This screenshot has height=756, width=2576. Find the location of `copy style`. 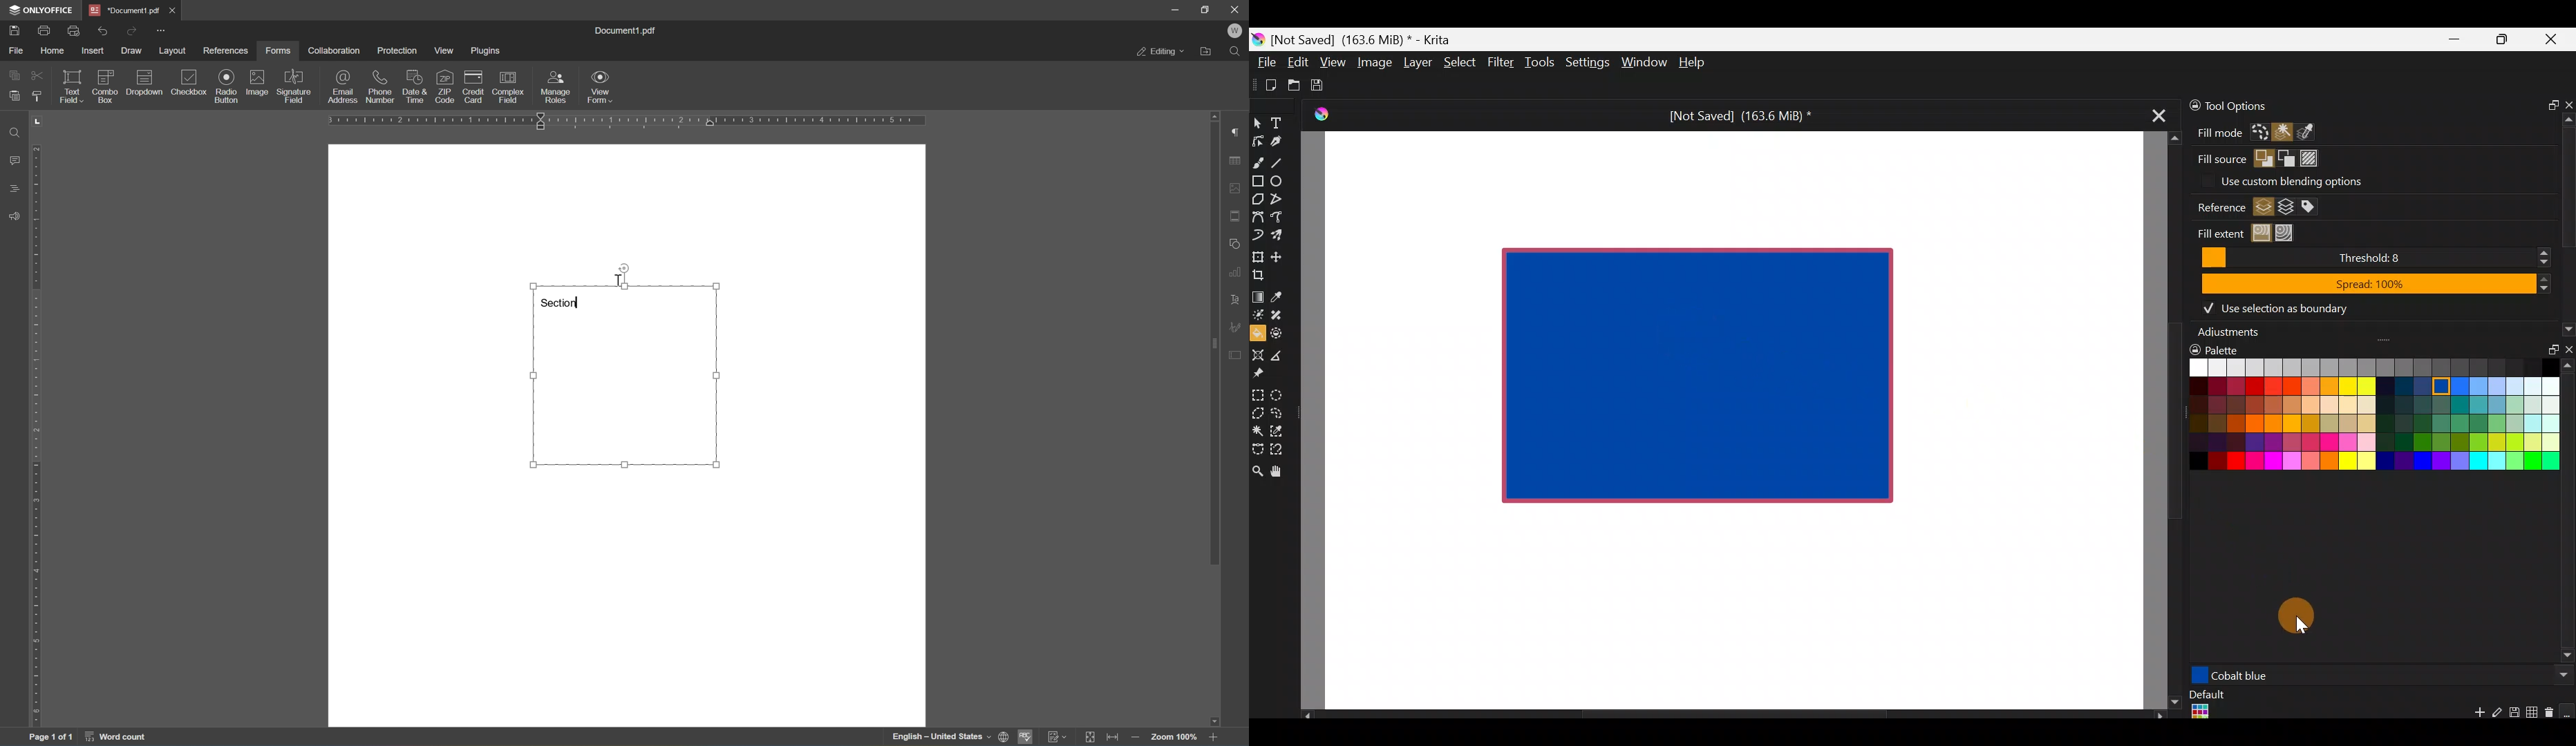

copy style is located at coordinates (36, 96).